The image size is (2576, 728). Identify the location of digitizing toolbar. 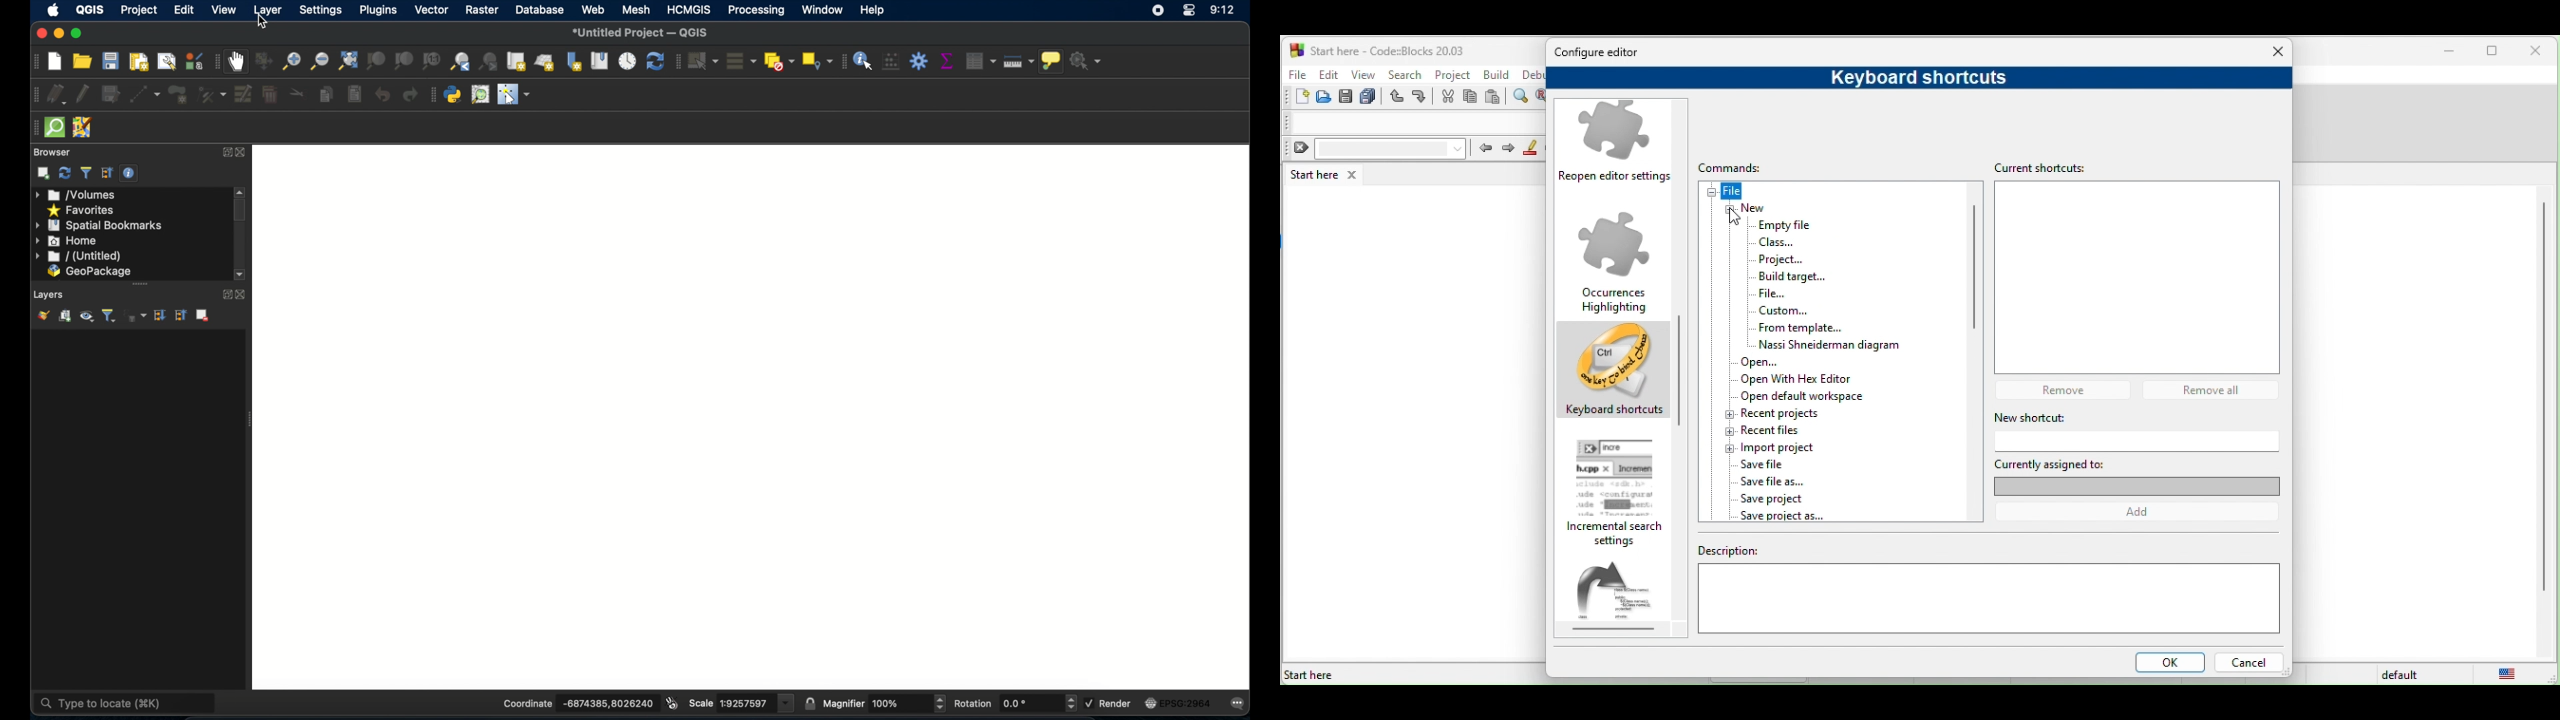
(31, 94).